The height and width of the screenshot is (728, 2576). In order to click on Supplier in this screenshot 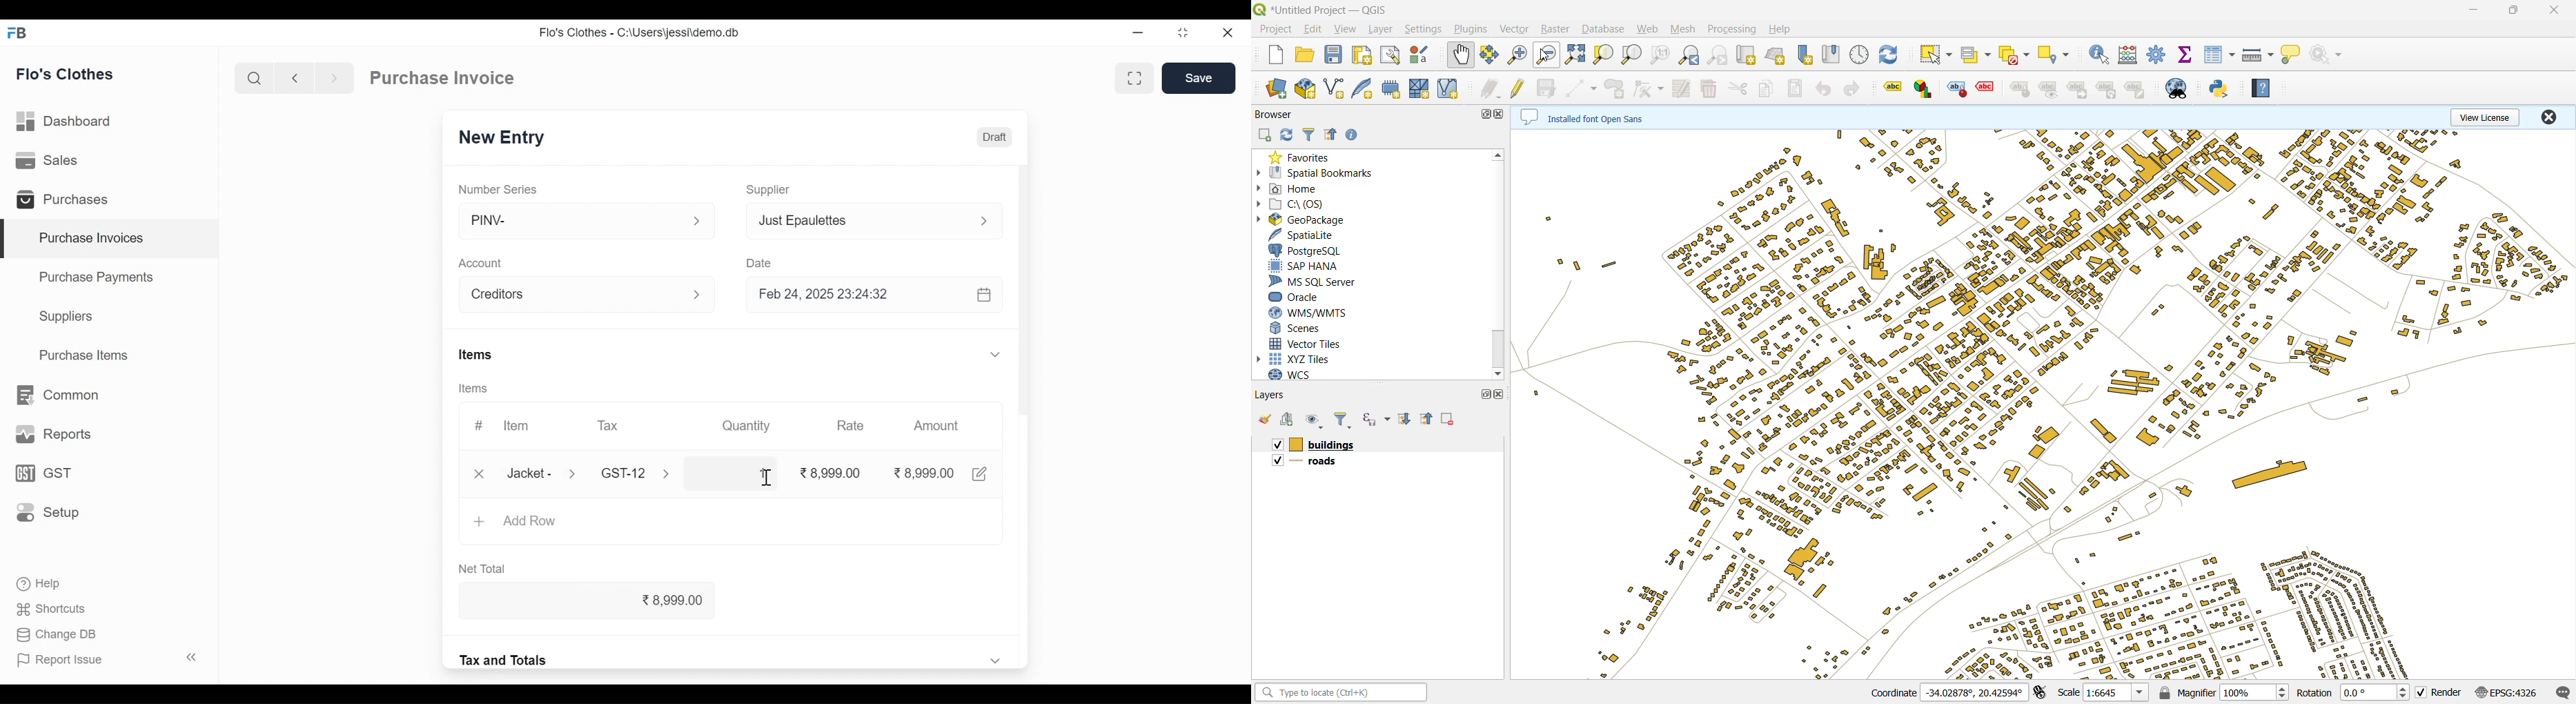, I will do `click(771, 190)`.